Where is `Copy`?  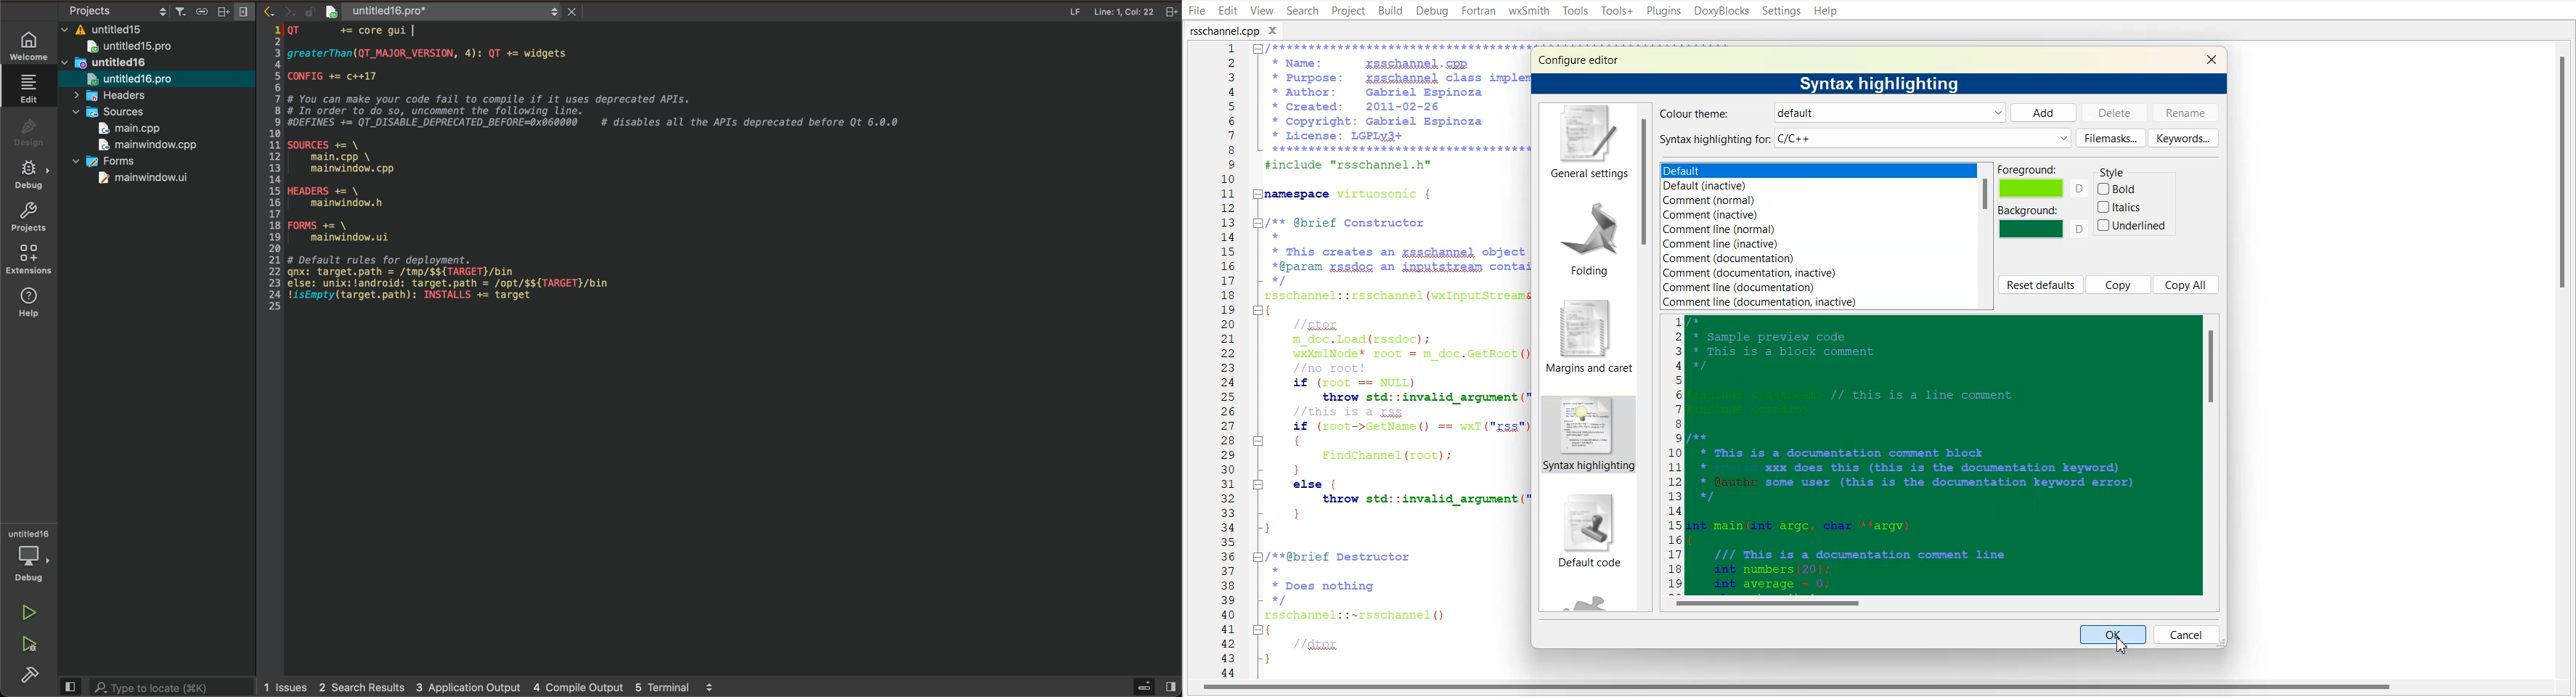
Copy is located at coordinates (2119, 285).